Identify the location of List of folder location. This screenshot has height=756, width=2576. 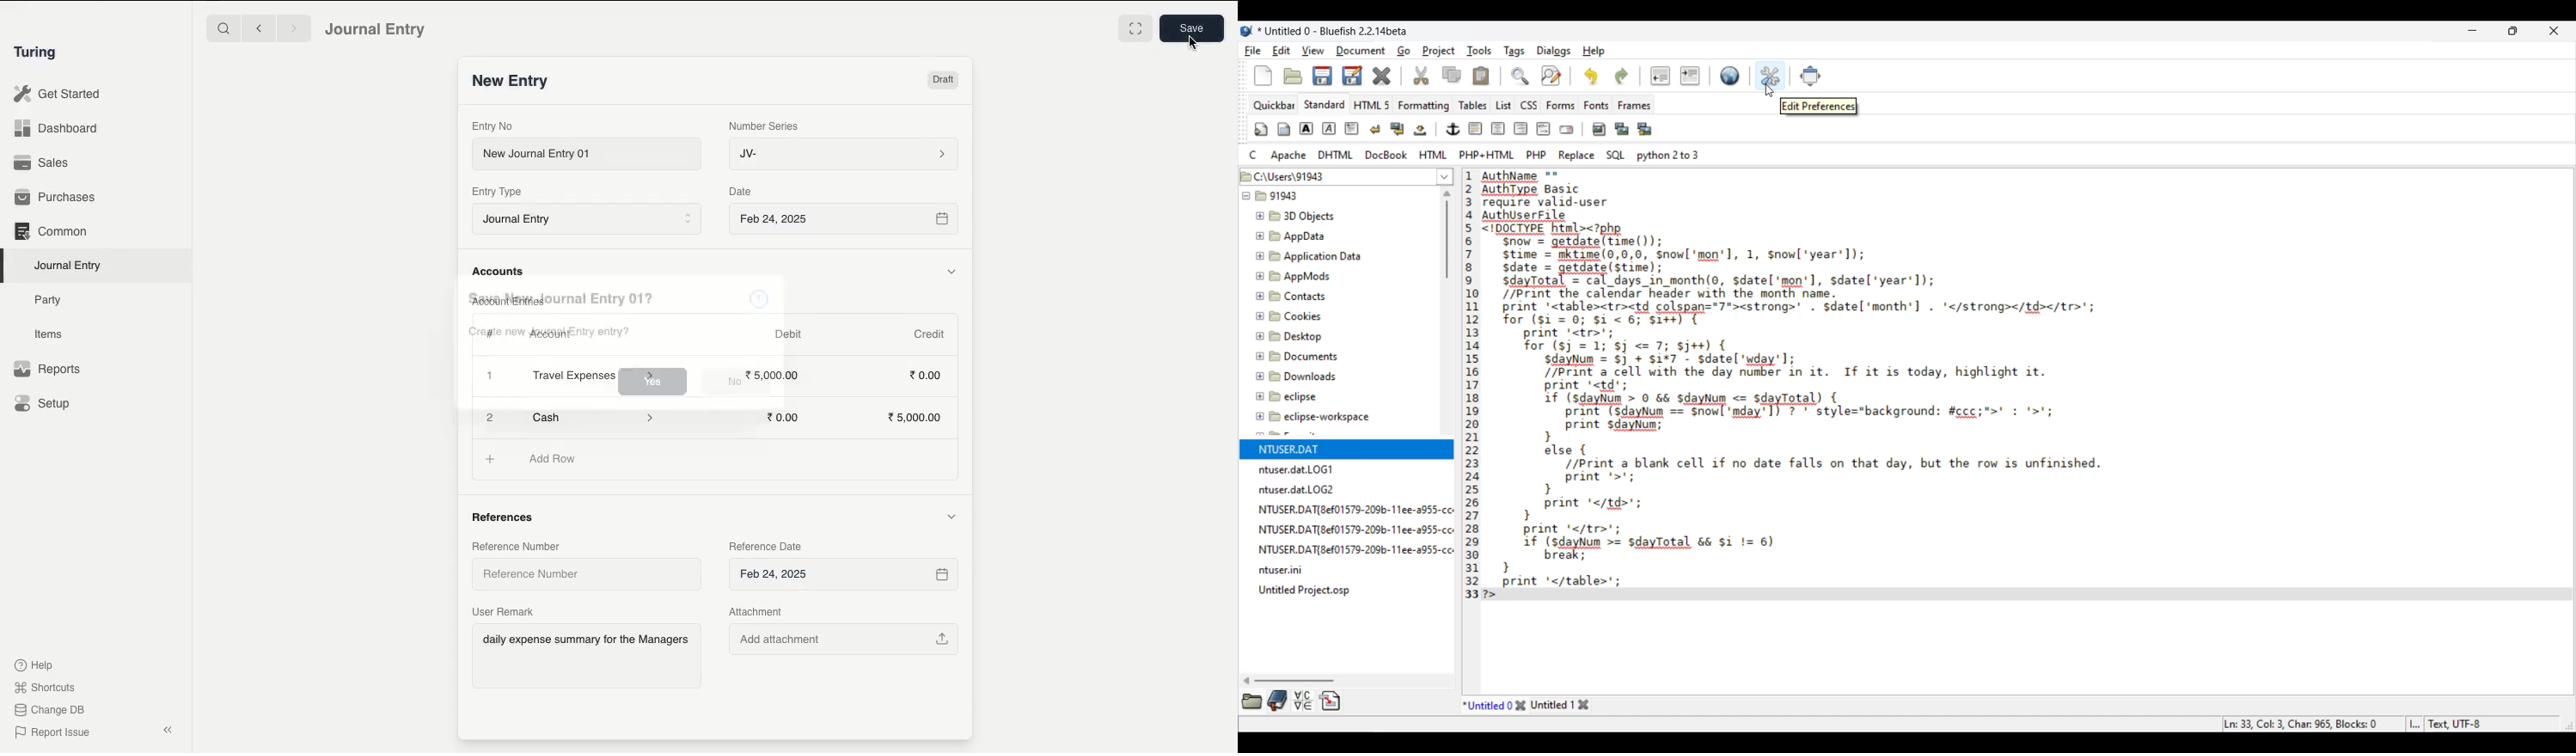
(1445, 176).